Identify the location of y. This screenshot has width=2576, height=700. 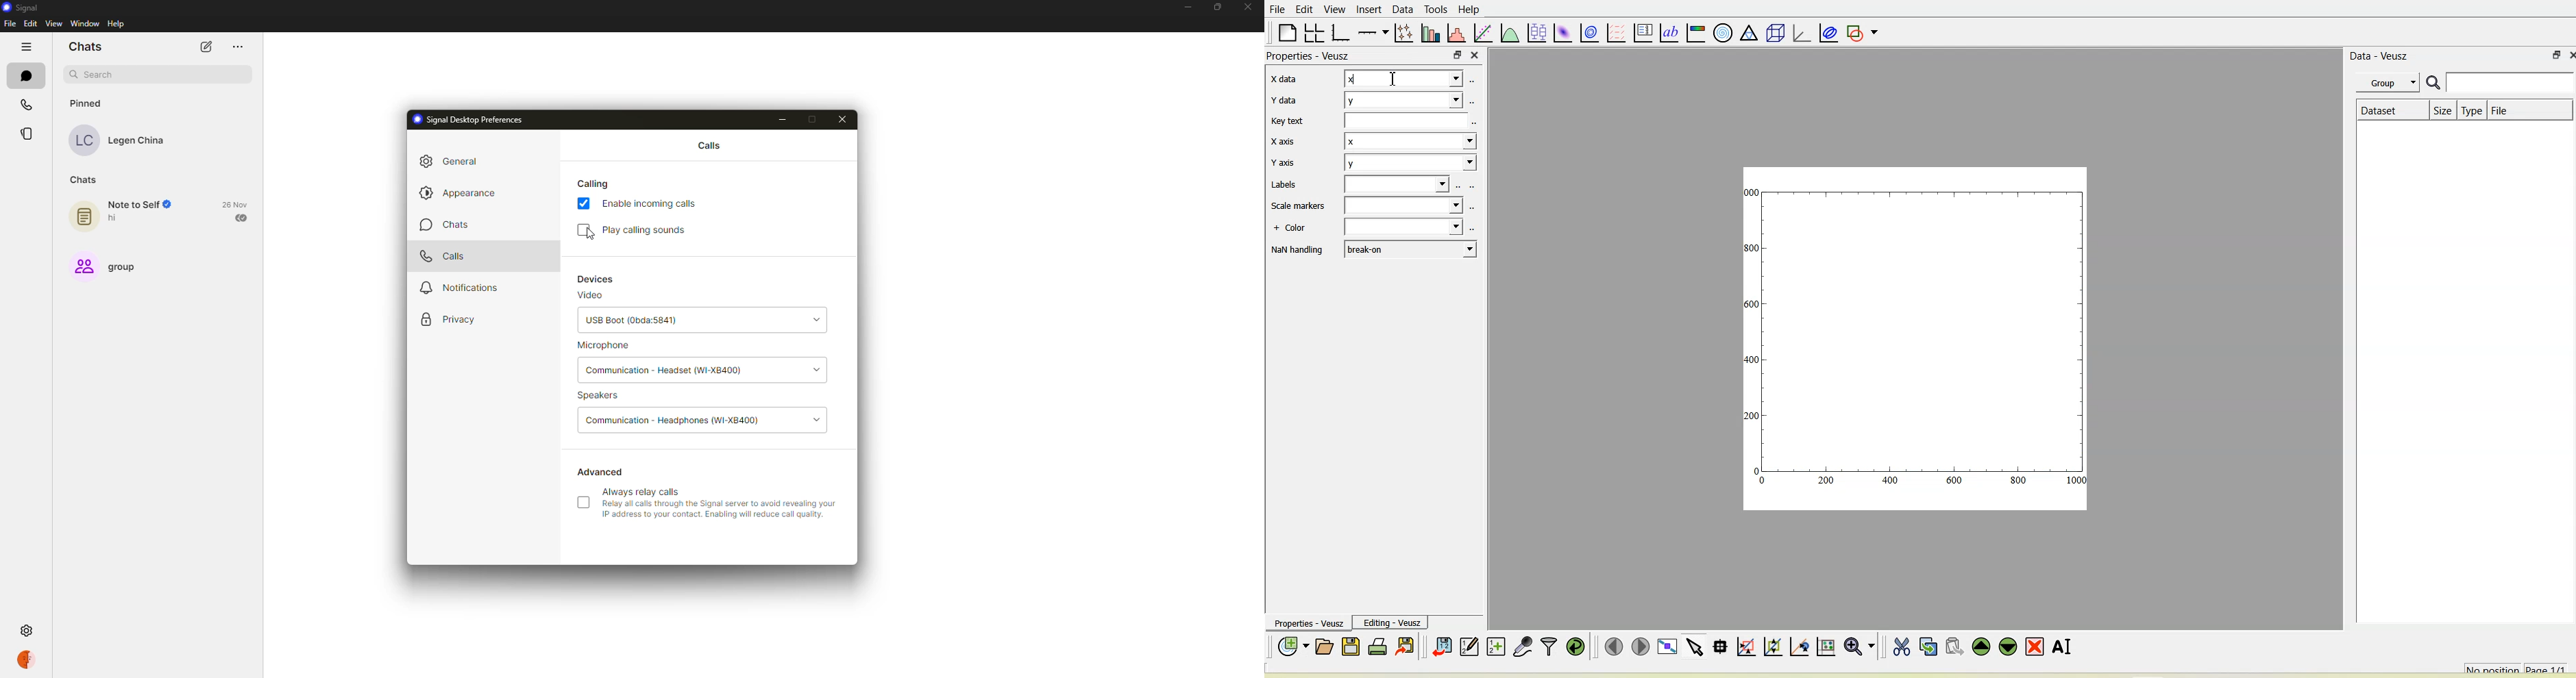
(1410, 162).